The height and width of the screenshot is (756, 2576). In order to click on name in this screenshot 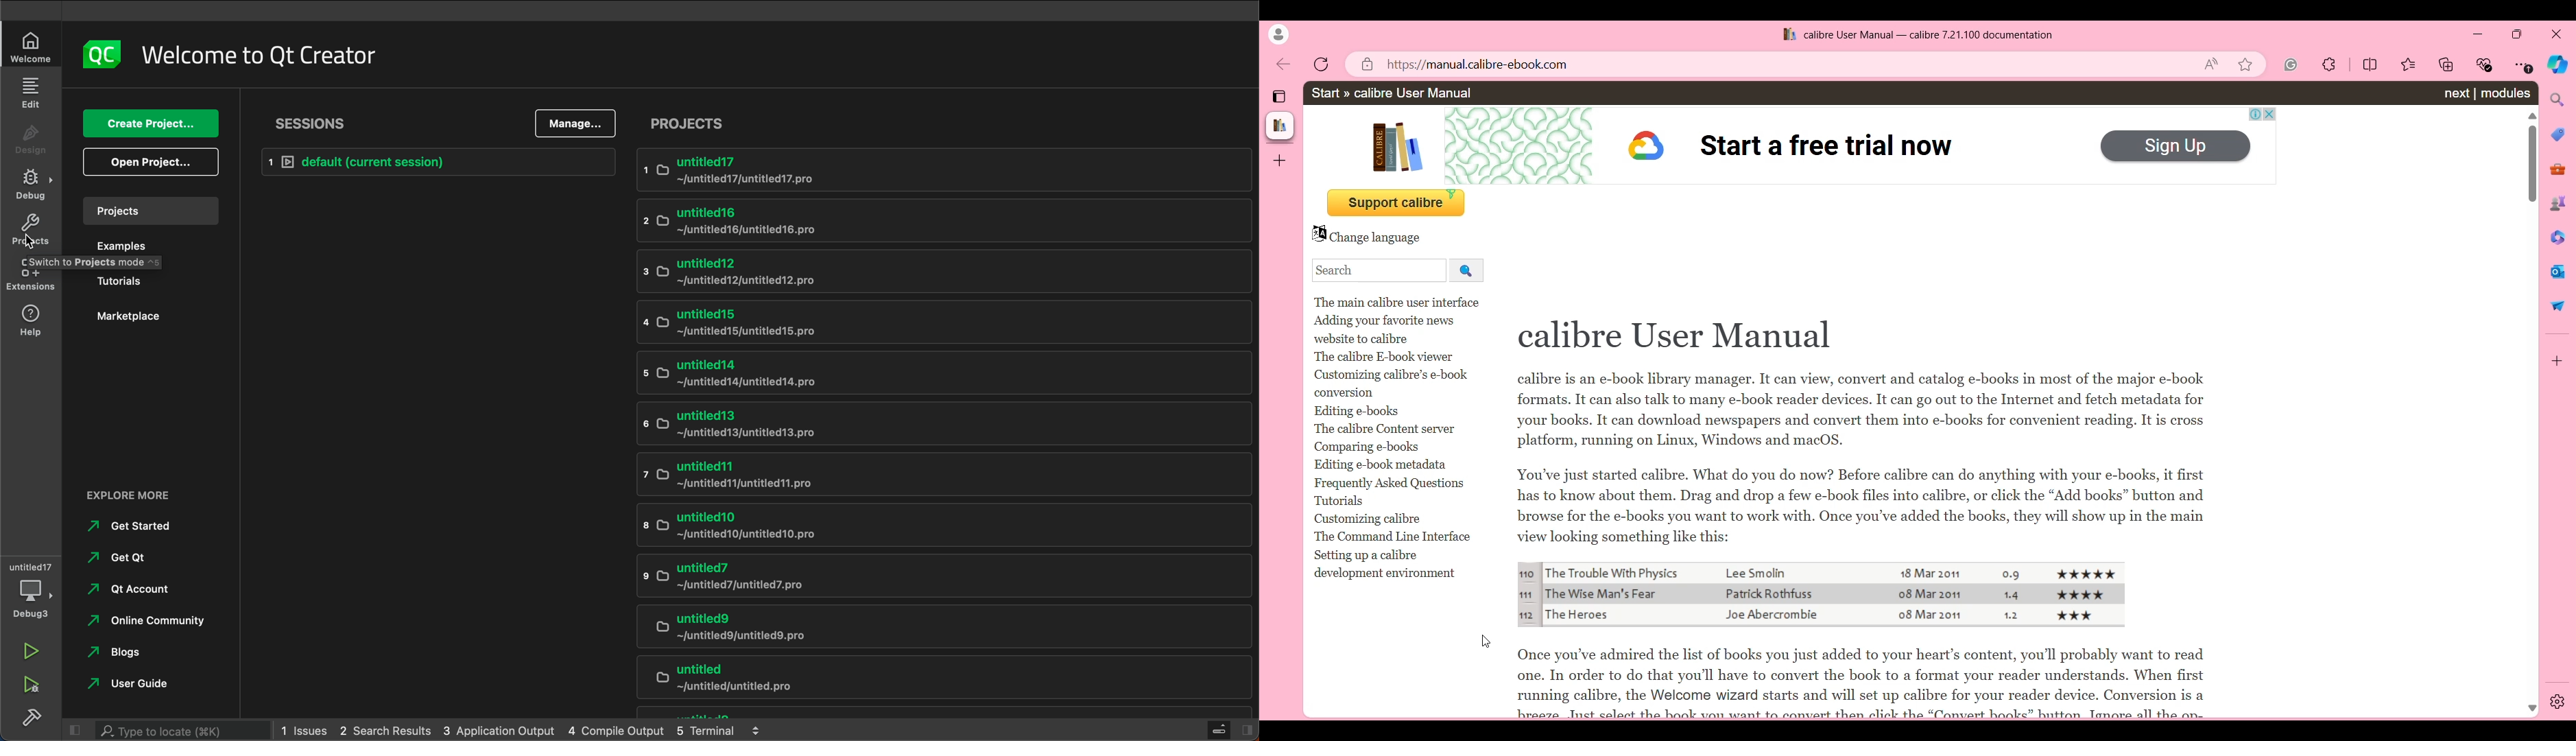, I will do `click(267, 58)`.